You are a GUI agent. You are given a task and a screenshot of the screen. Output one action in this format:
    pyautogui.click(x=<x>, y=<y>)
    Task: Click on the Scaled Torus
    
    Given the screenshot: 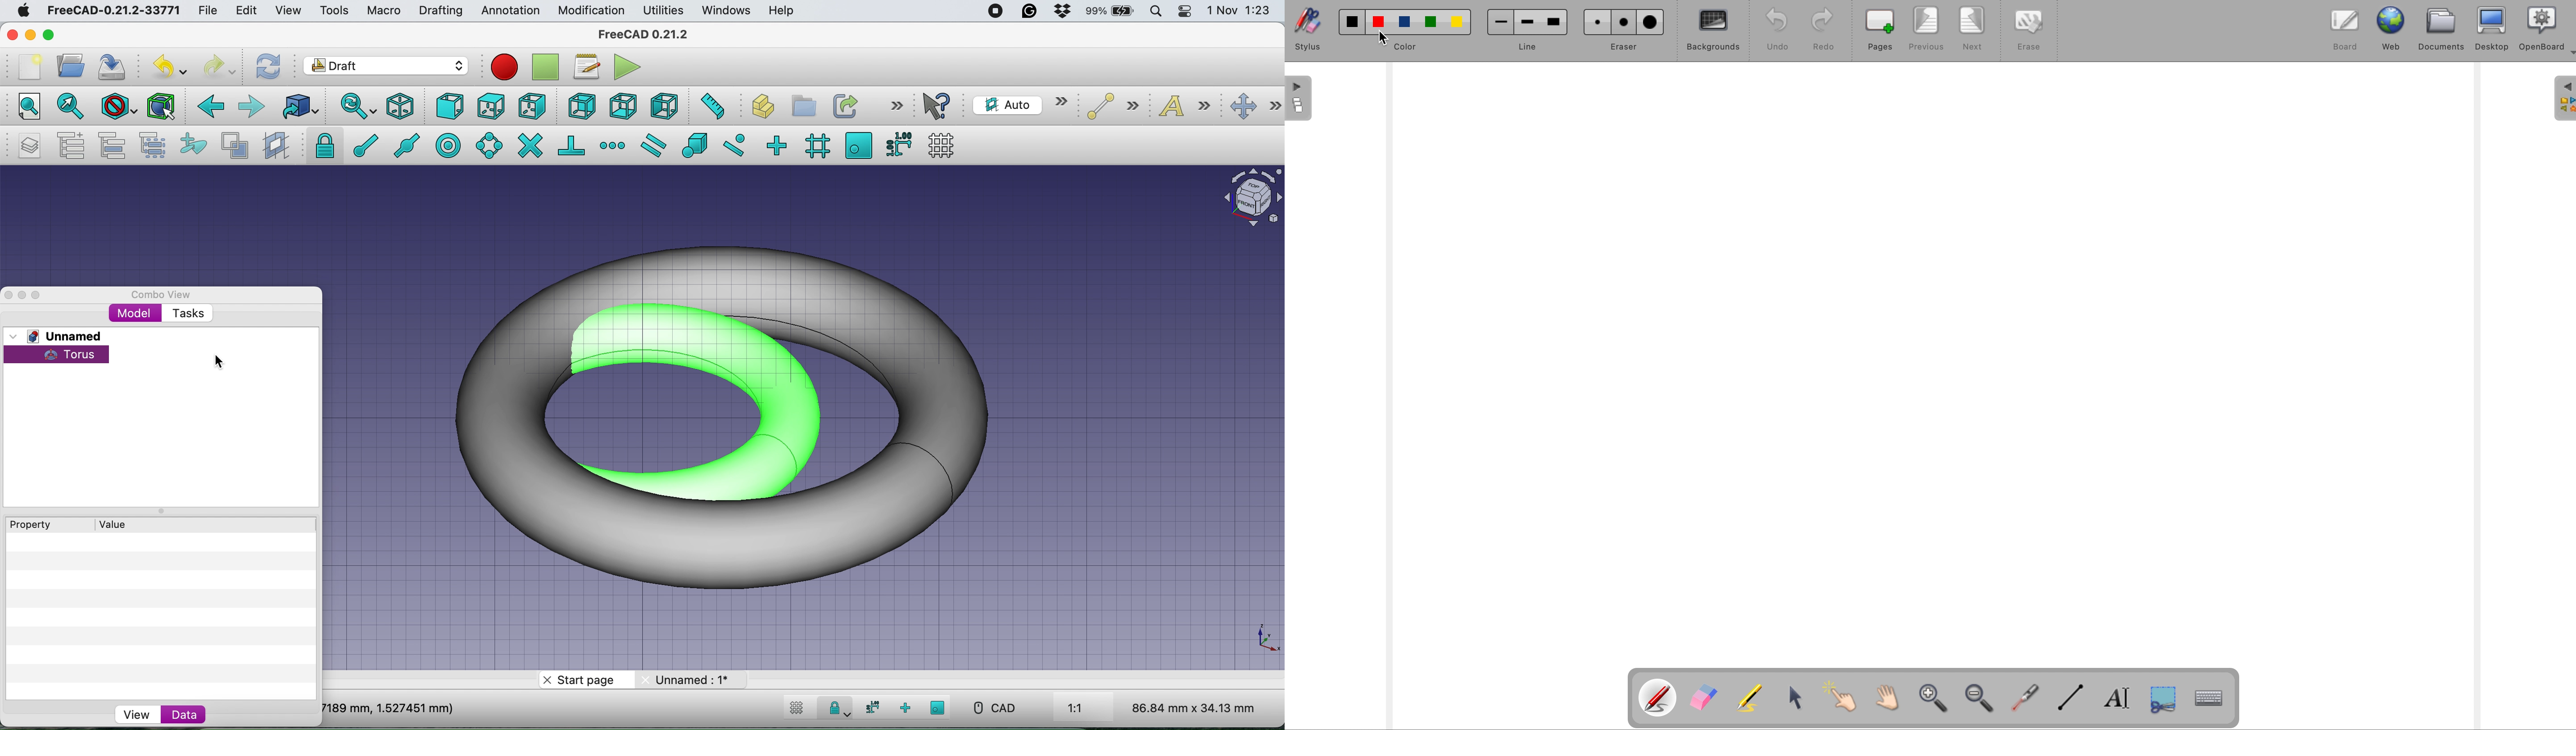 What is the action you would take?
    pyautogui.click(x=737, y=414)
    